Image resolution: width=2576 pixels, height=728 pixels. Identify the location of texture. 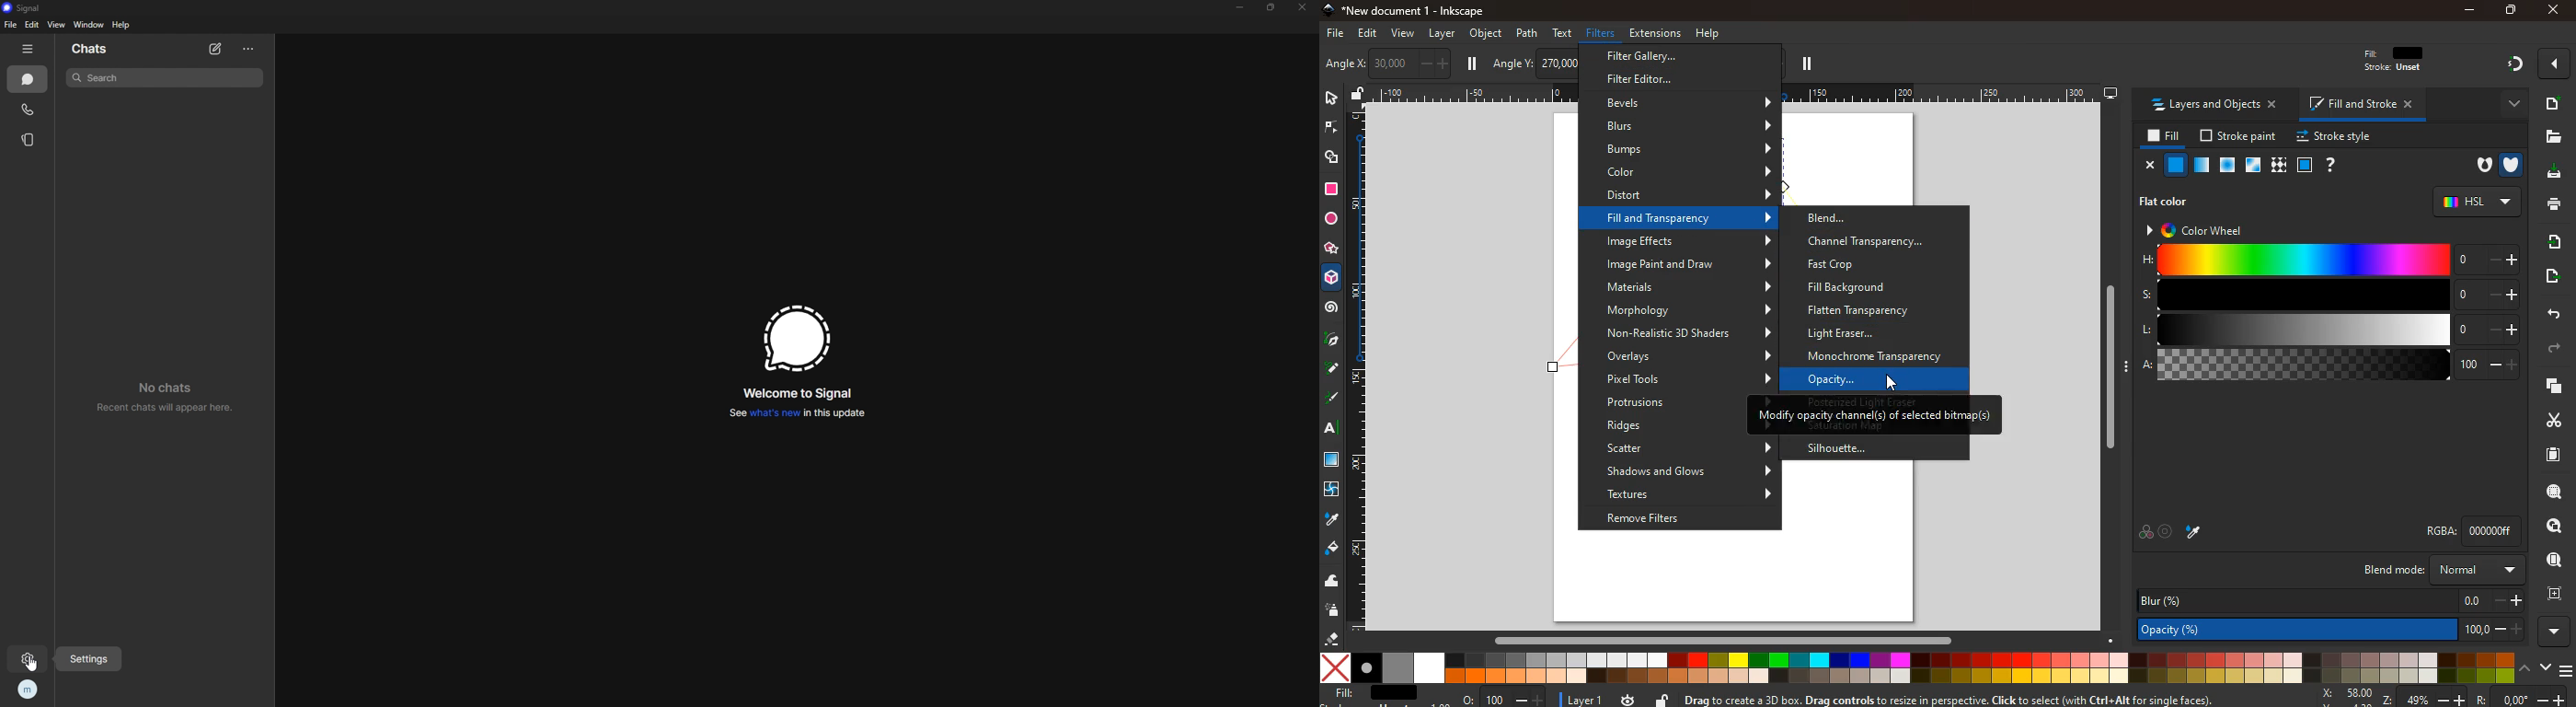
(2279, 165).